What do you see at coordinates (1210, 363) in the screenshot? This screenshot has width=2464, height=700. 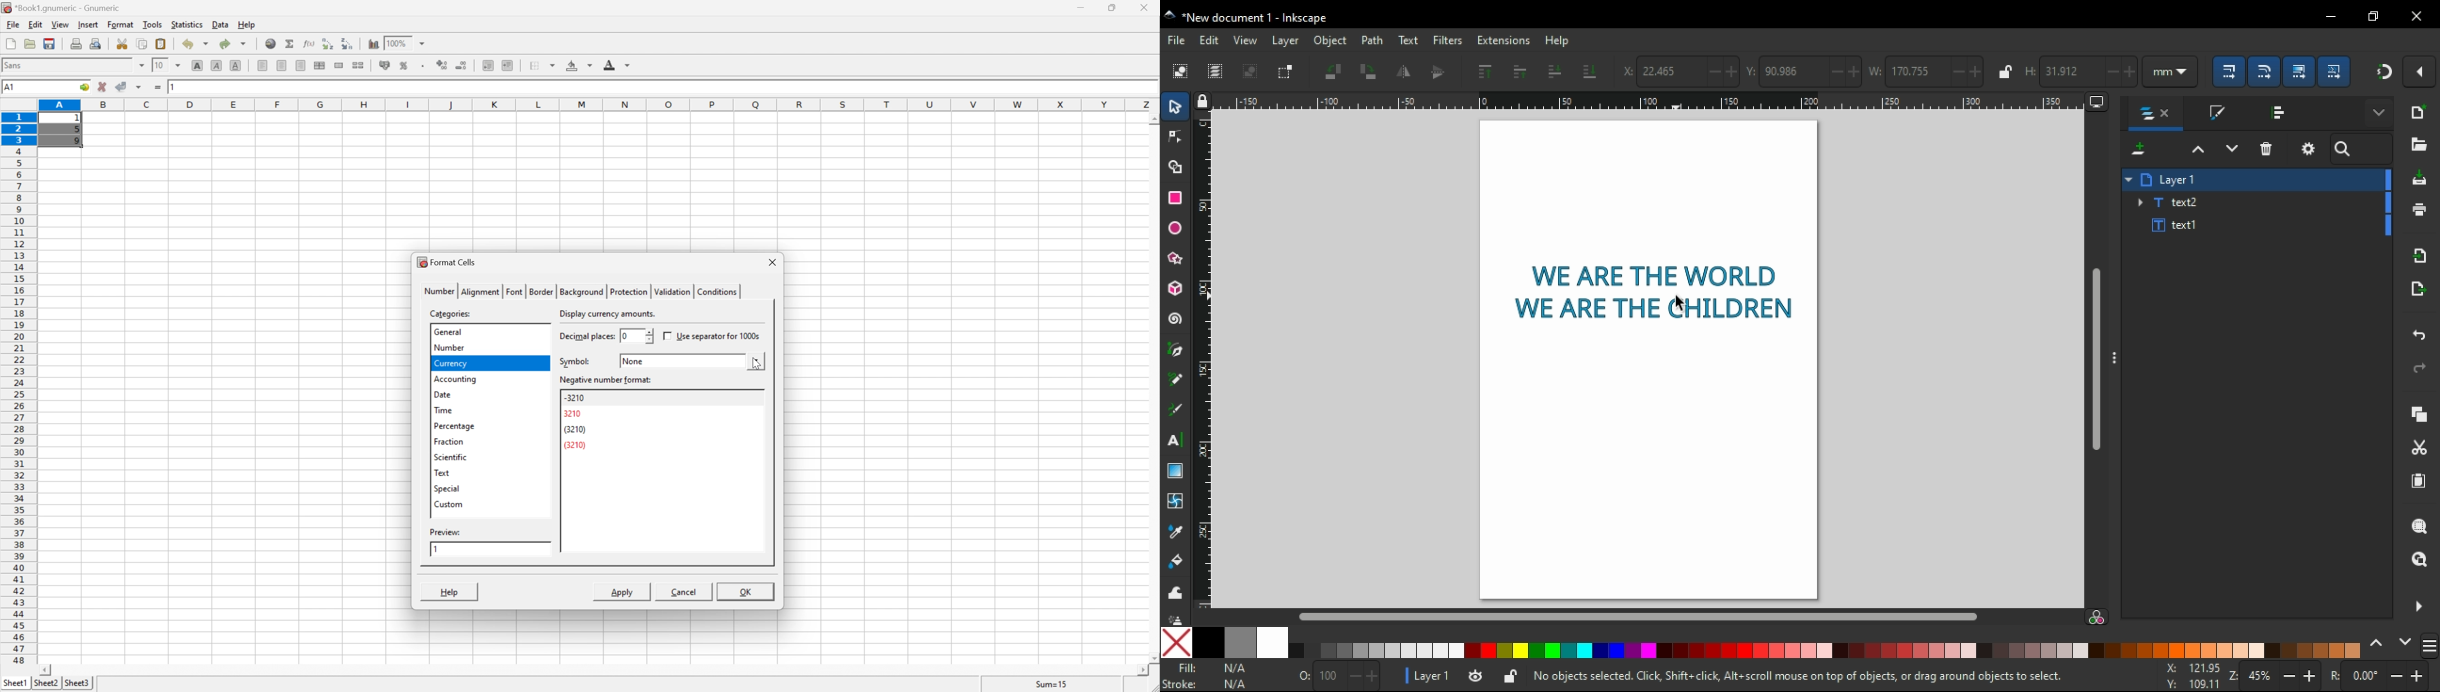 I see `vertical ruler` at bounding box center [1210, 363].